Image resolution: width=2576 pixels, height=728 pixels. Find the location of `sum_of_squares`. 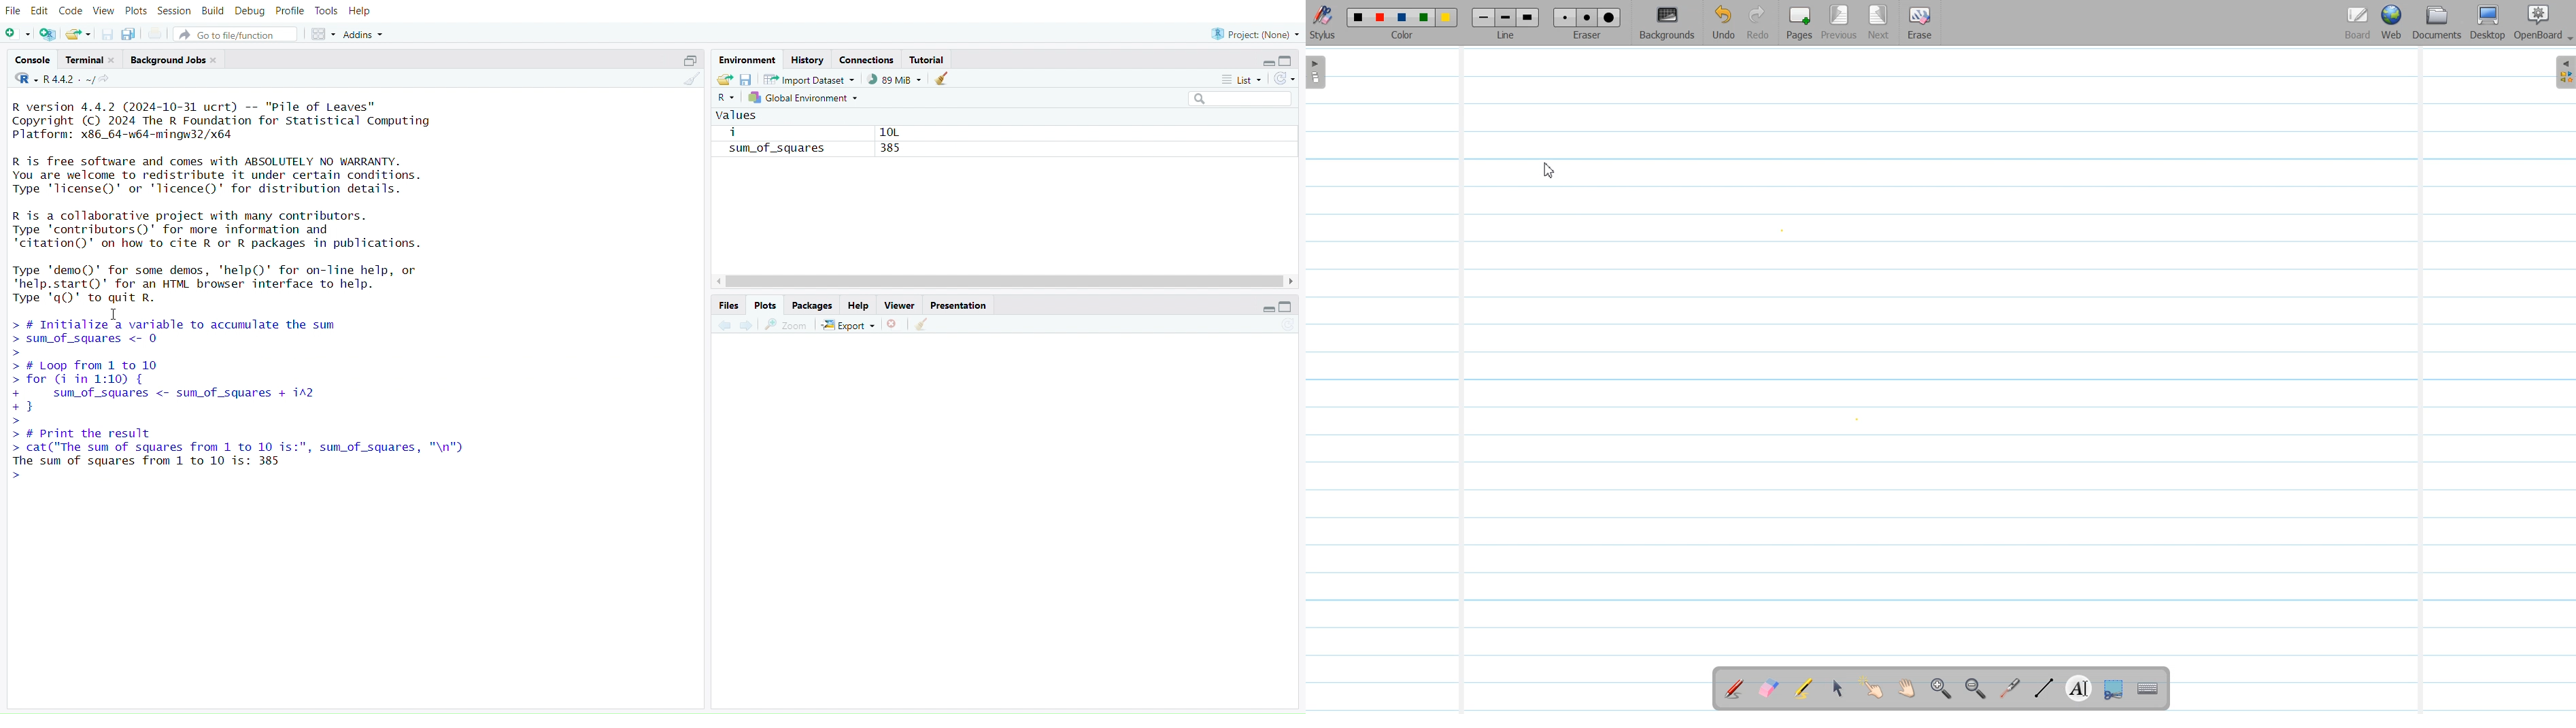

sum_of_squares is located at coordinates (768, 148).